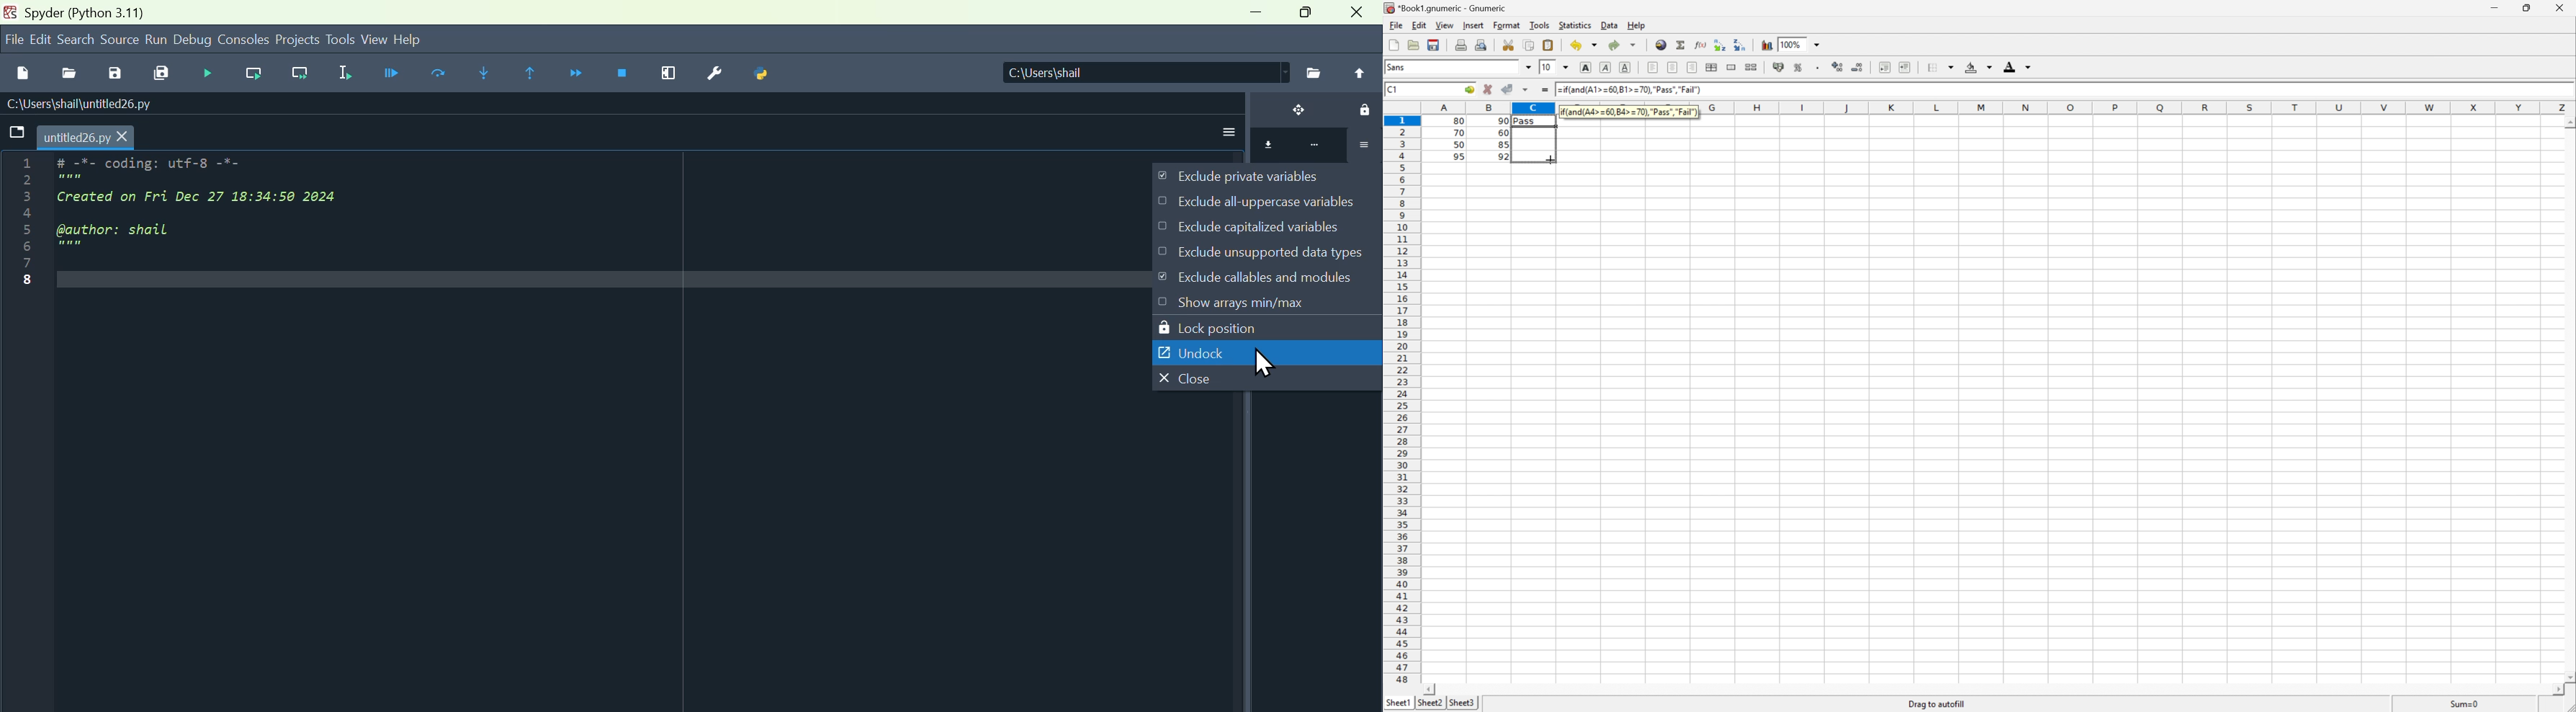 The image size is (2576, 728). I want to click on Print the current file, so click(1460, 45).